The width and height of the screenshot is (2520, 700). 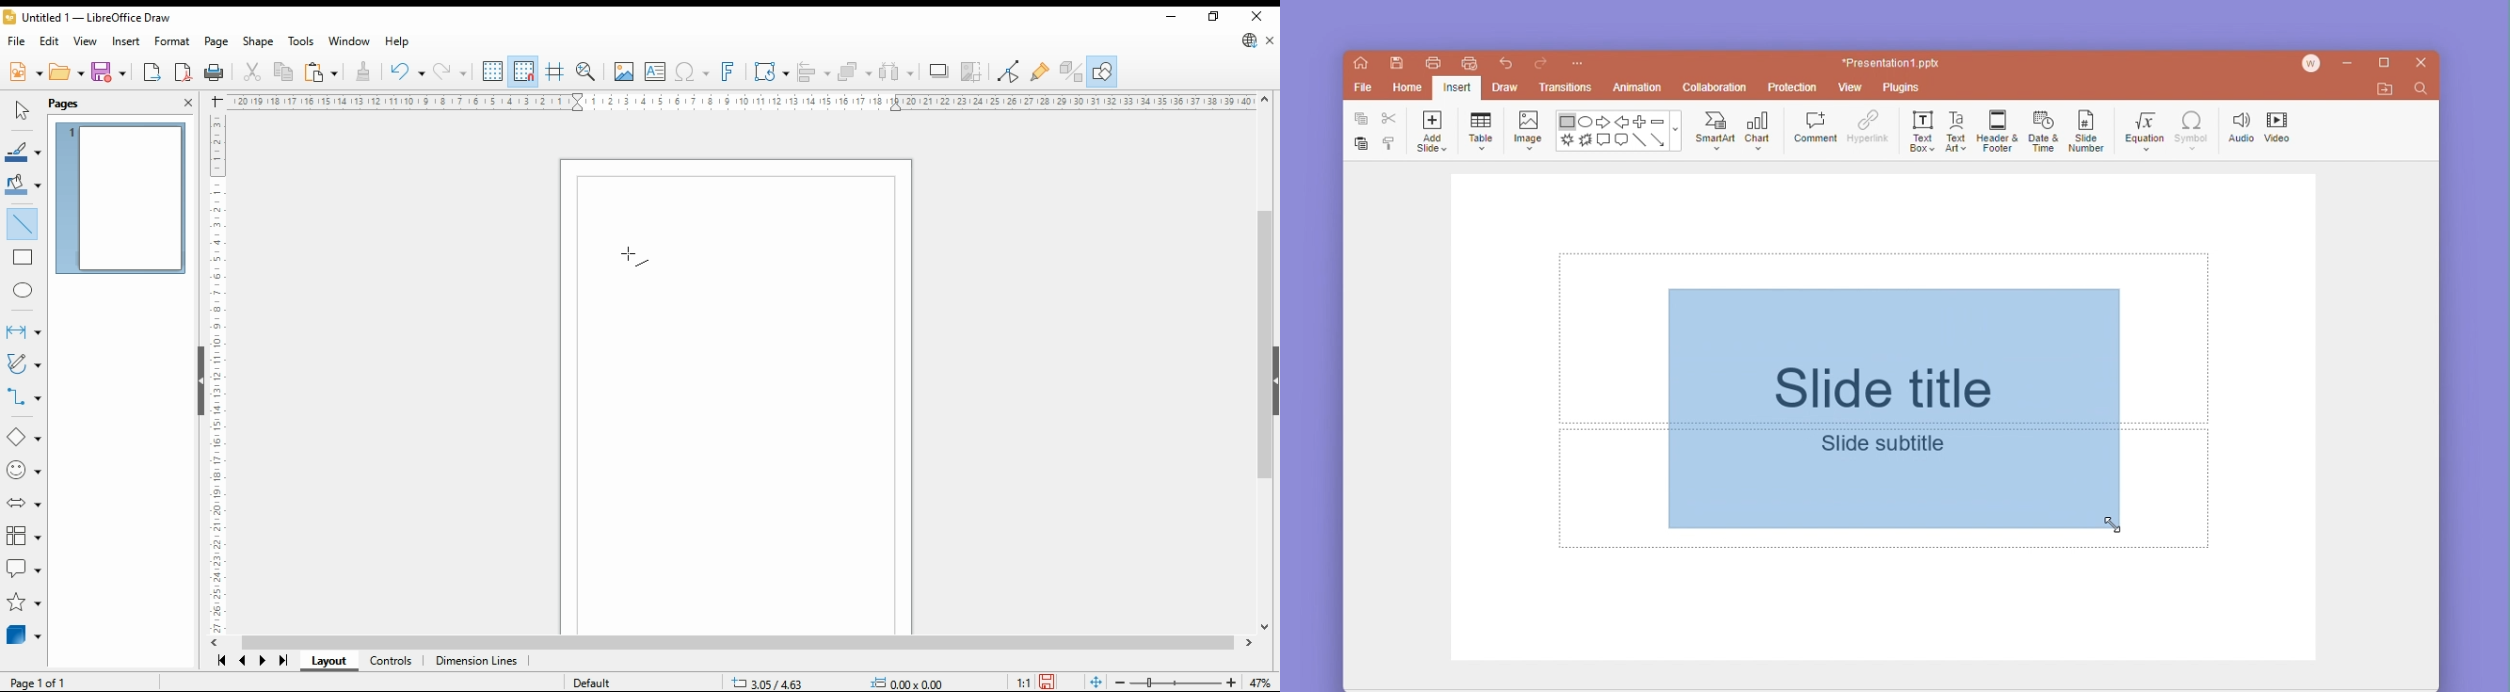 What do you see at coordinates (776, 683) in the screenshot?
I see `-21.15/11.78` at bounding box center [776, 683].